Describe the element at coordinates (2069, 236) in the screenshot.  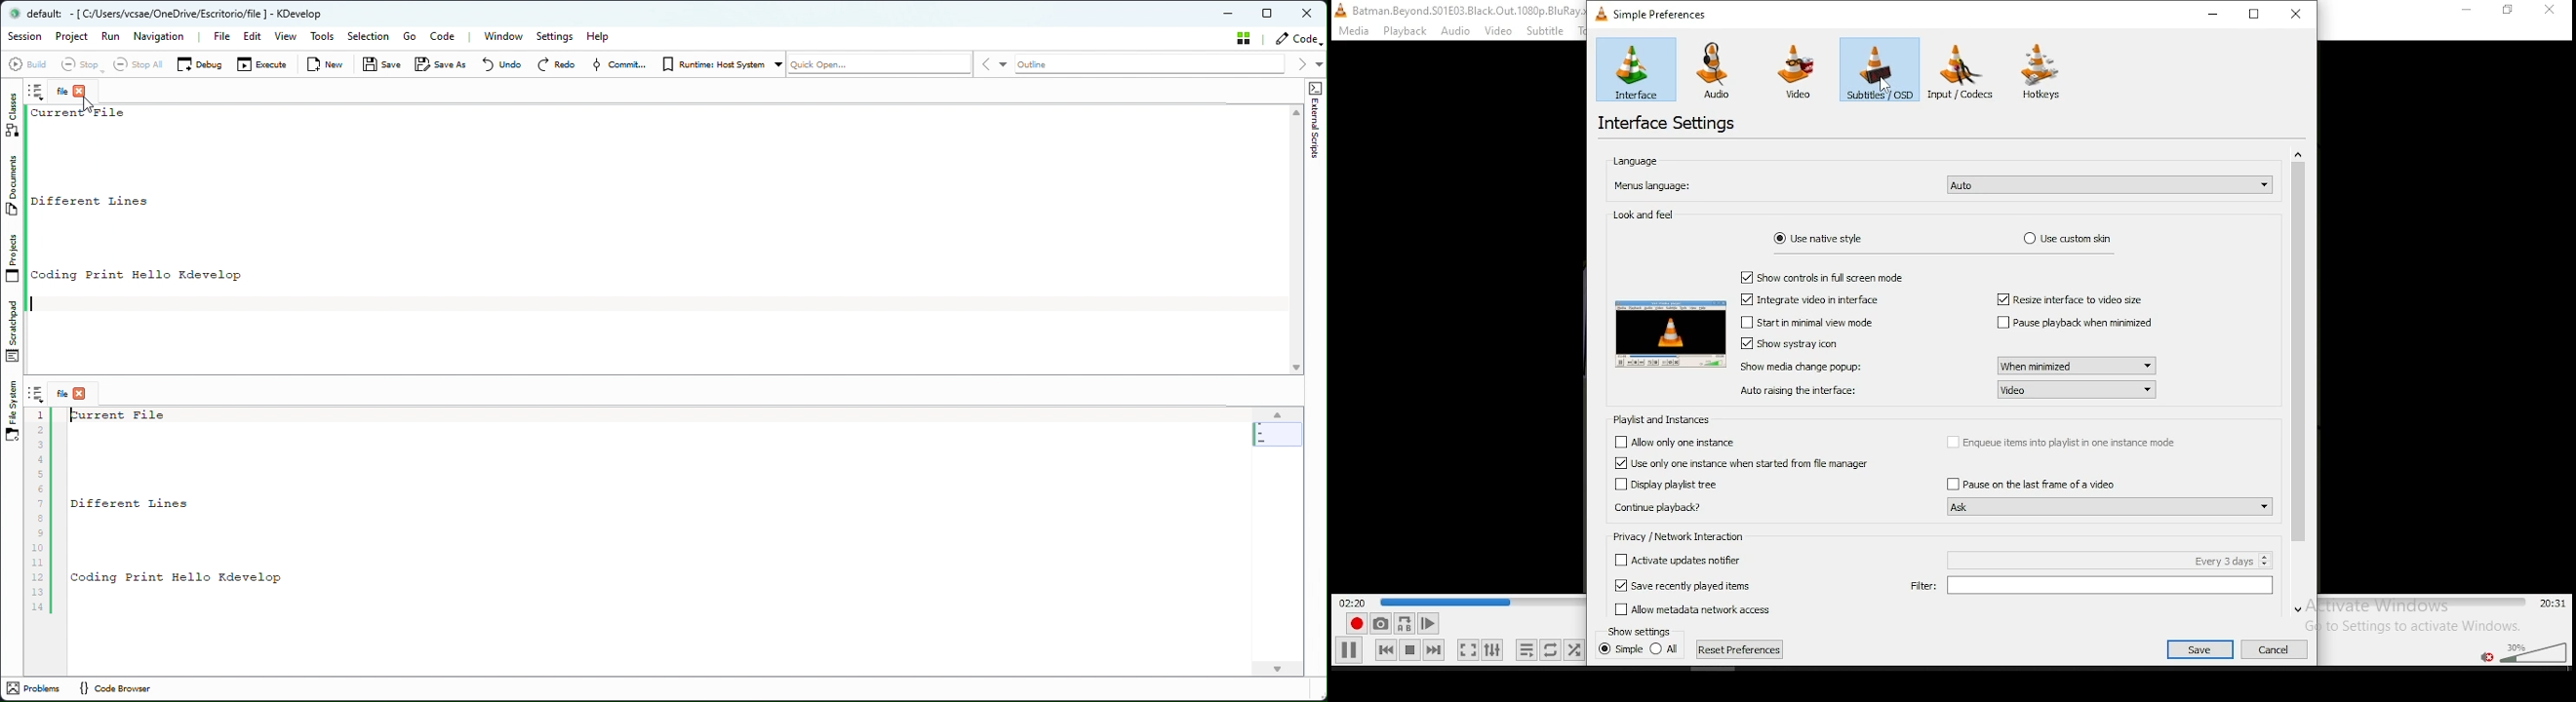
I see `use custom skin` at that location.